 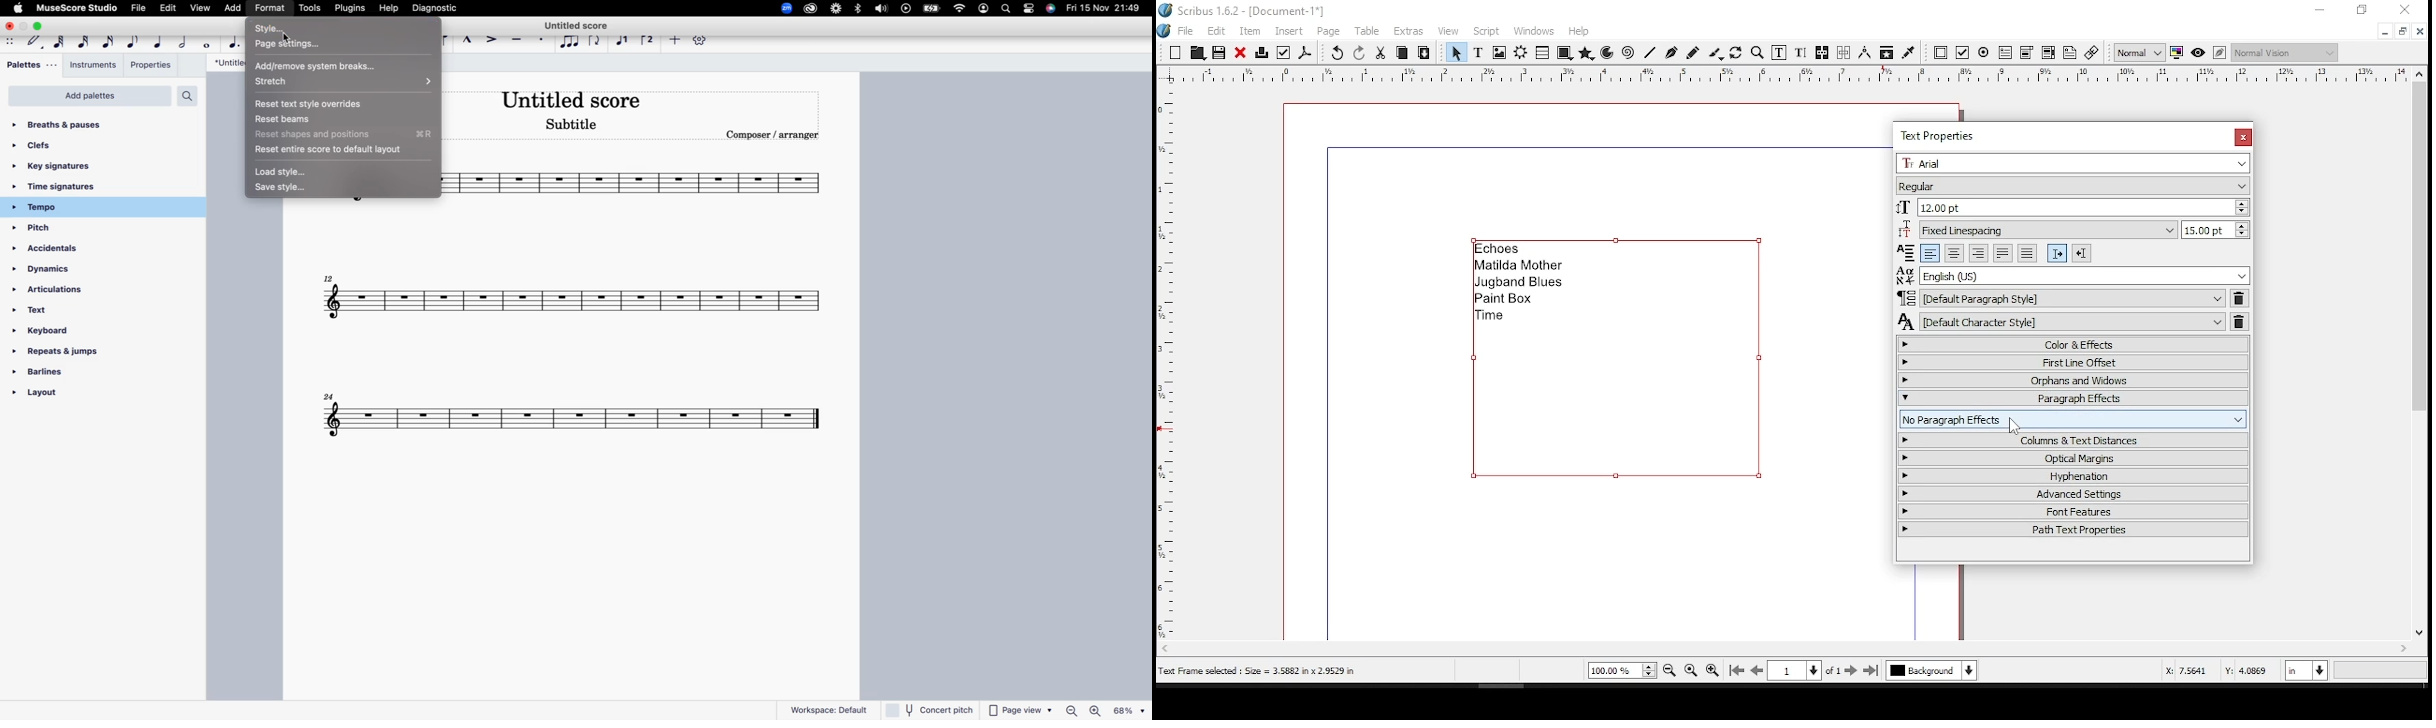 I want to click on select layer, so click(x=1932, y=670).